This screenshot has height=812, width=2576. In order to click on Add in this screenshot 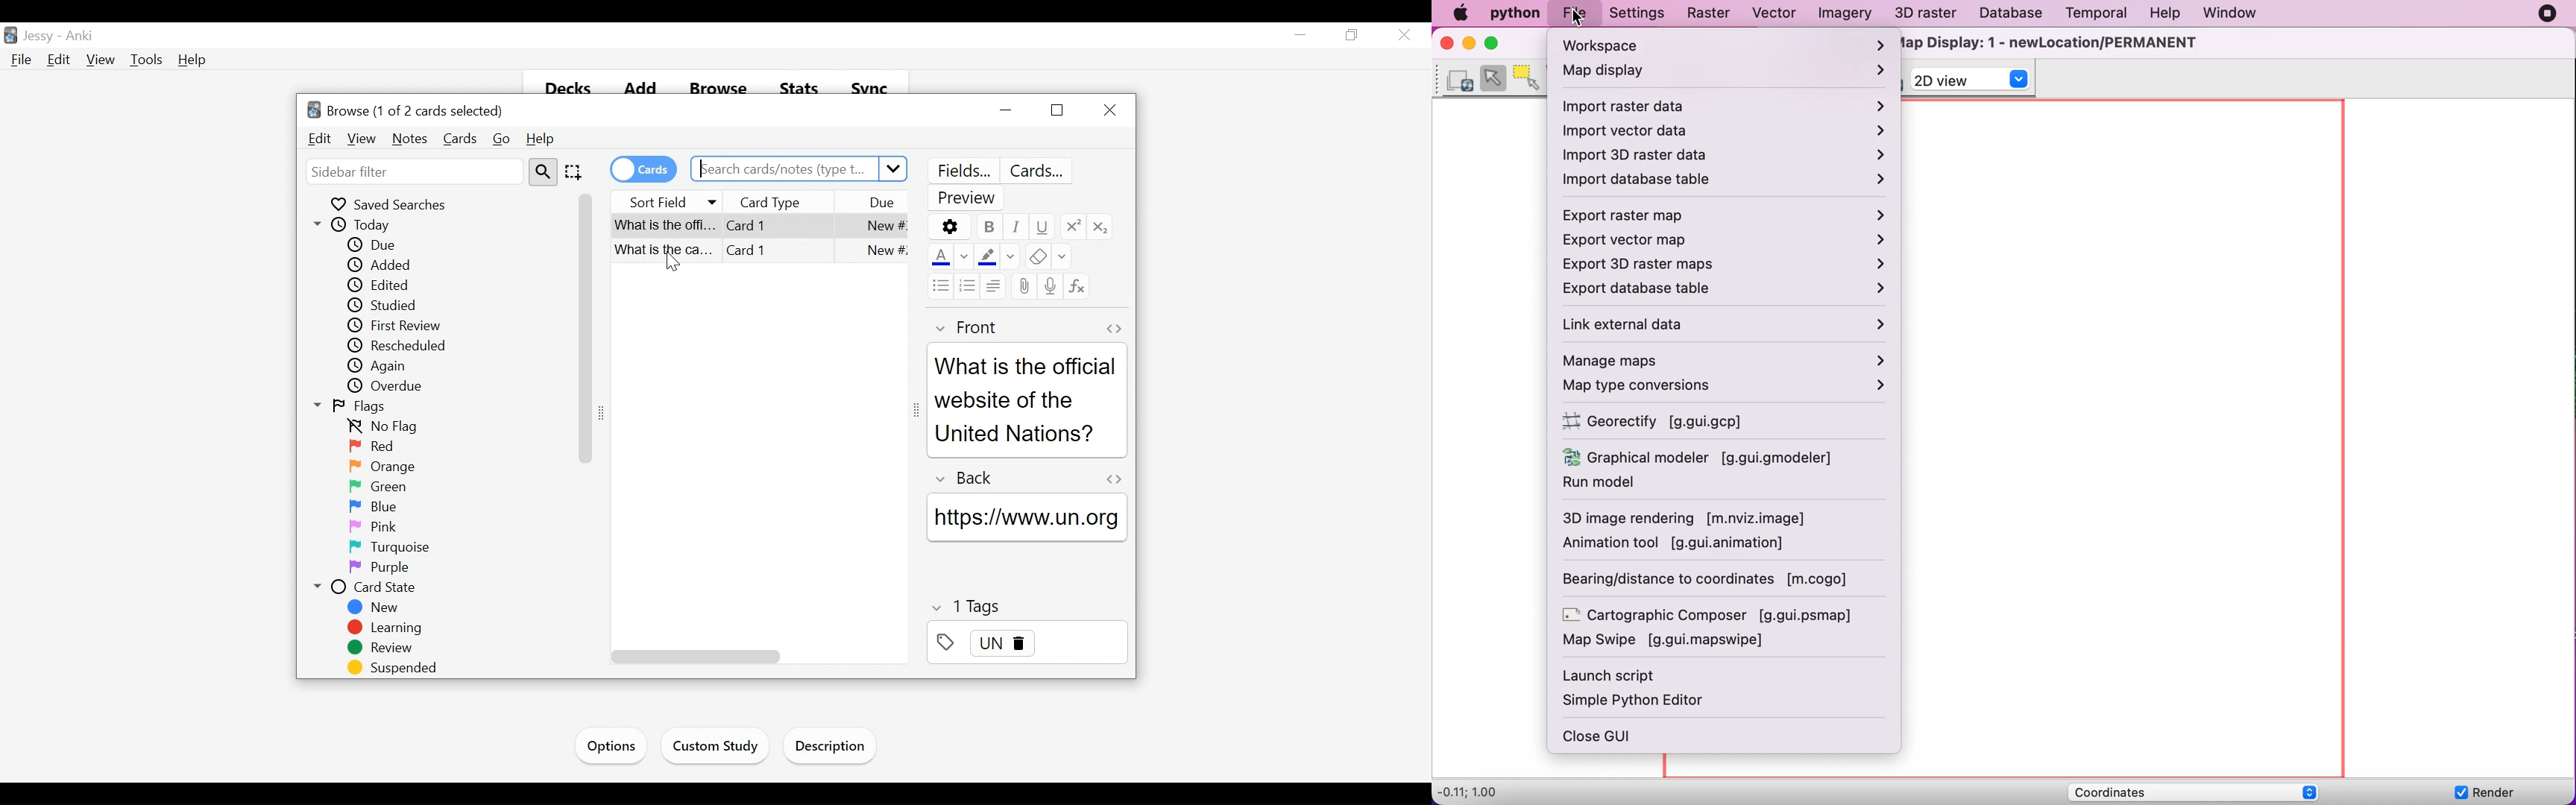, I will do `click(638, 89)`.